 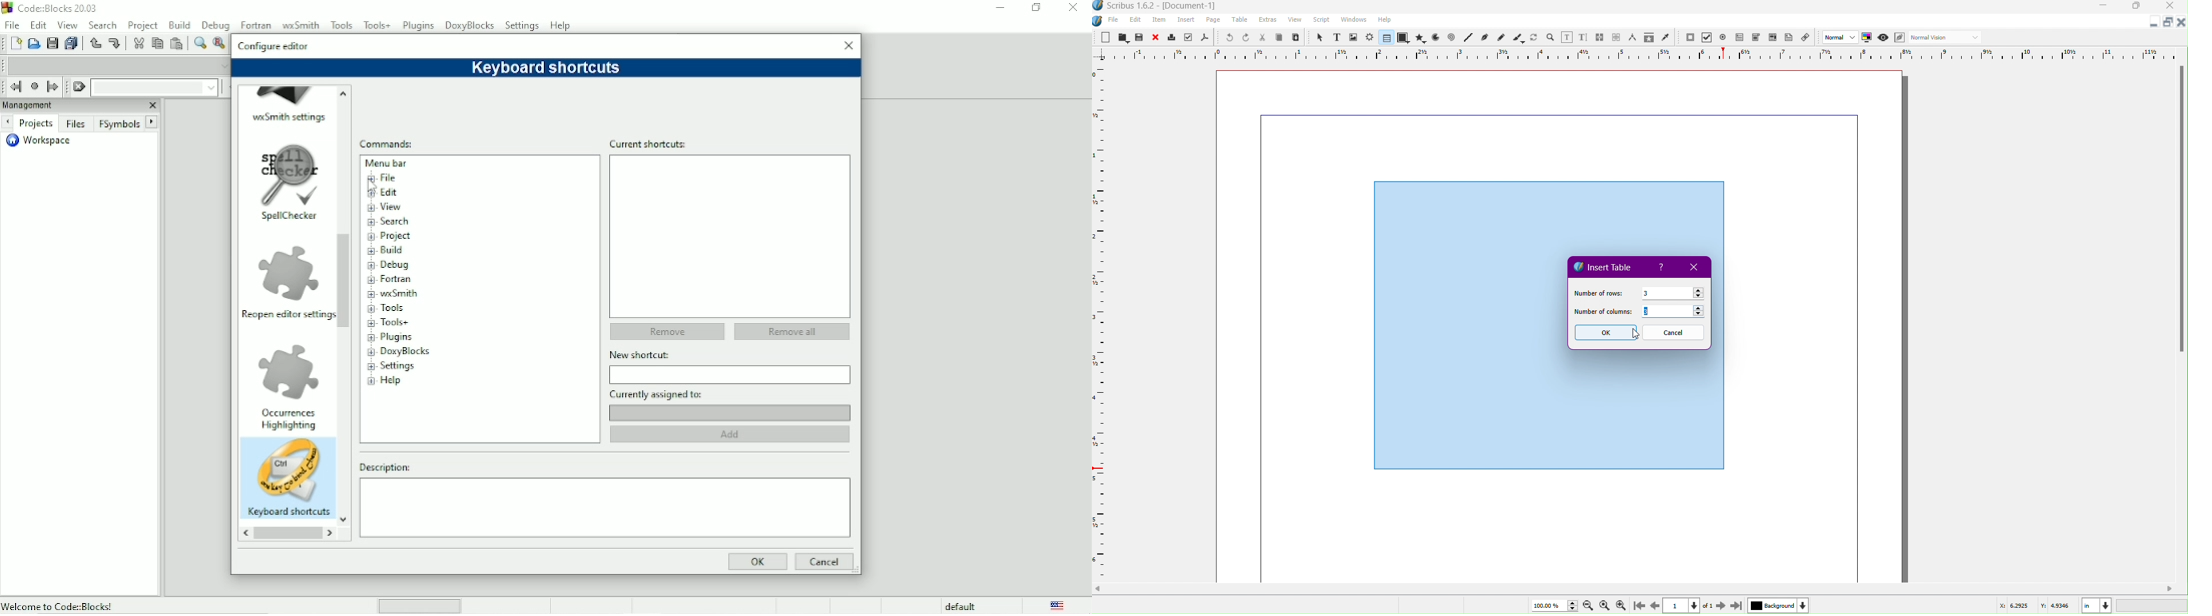 What do you see at coordinates (1641, 605) in the screenshot?
I see `Go to First Page` at bounding box center [1641, 605].